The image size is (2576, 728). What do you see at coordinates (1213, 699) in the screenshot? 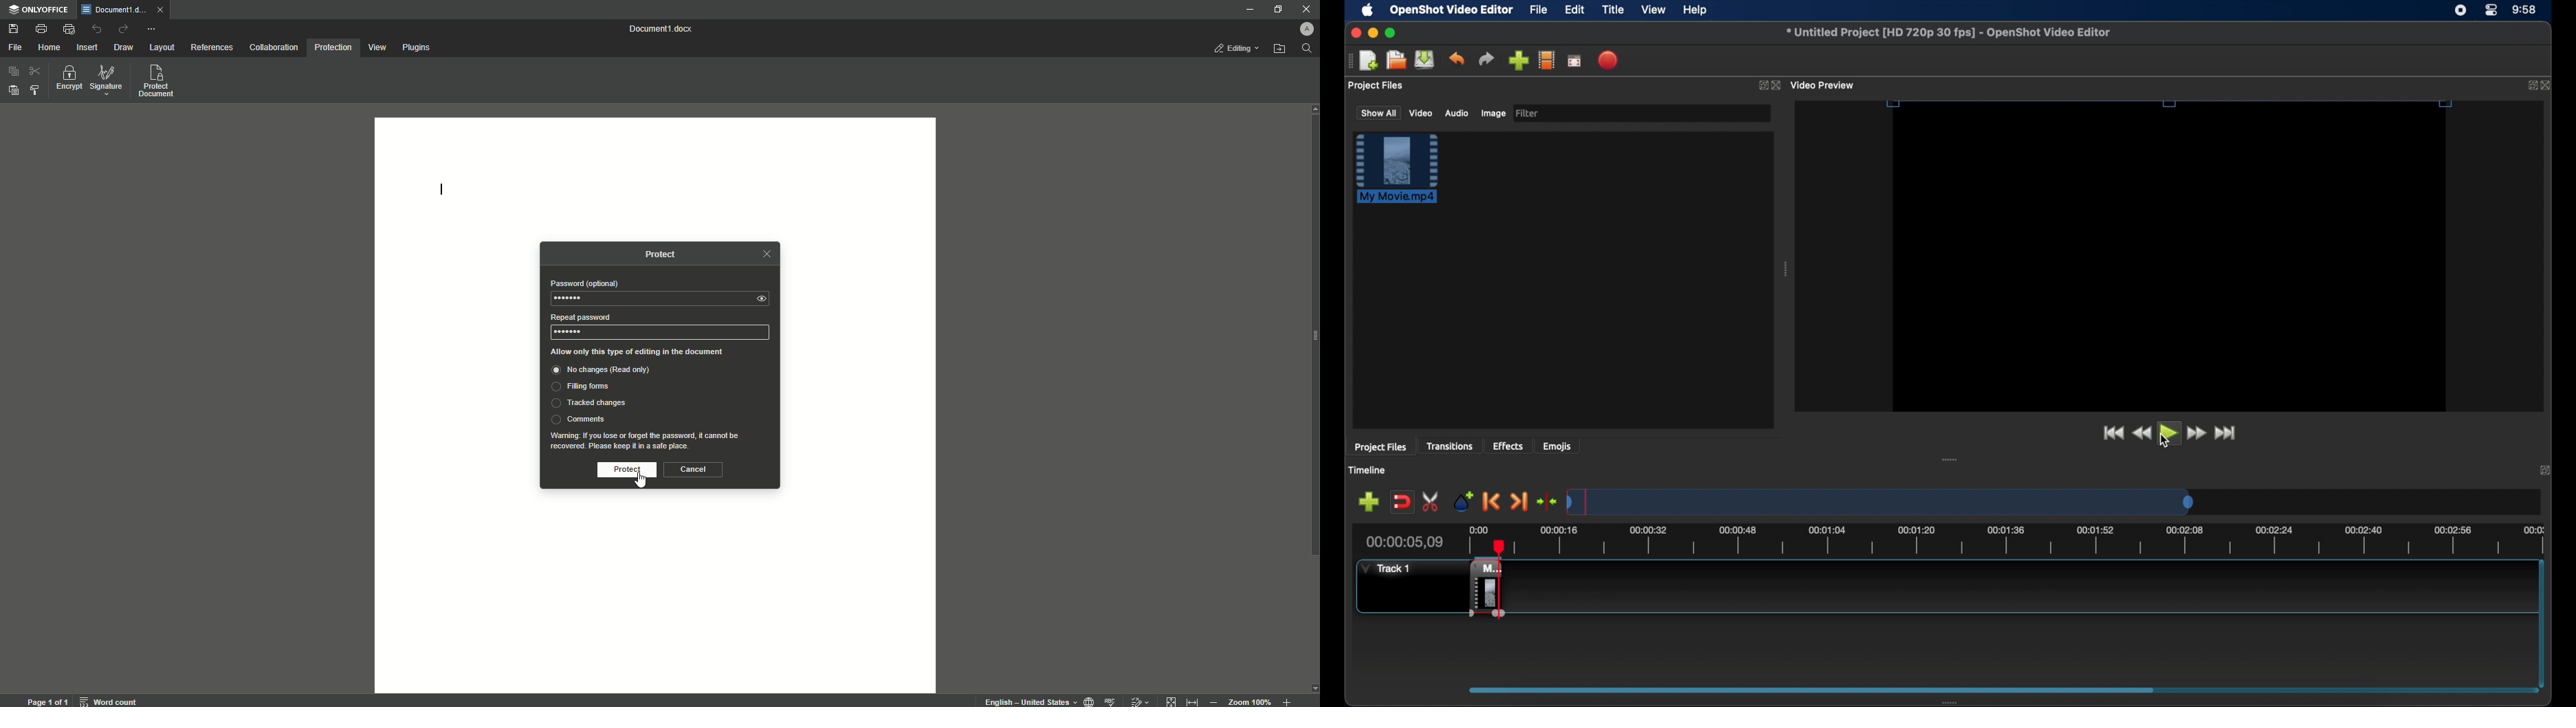
I see `Zoom out` at bounding box center [1213, 699].